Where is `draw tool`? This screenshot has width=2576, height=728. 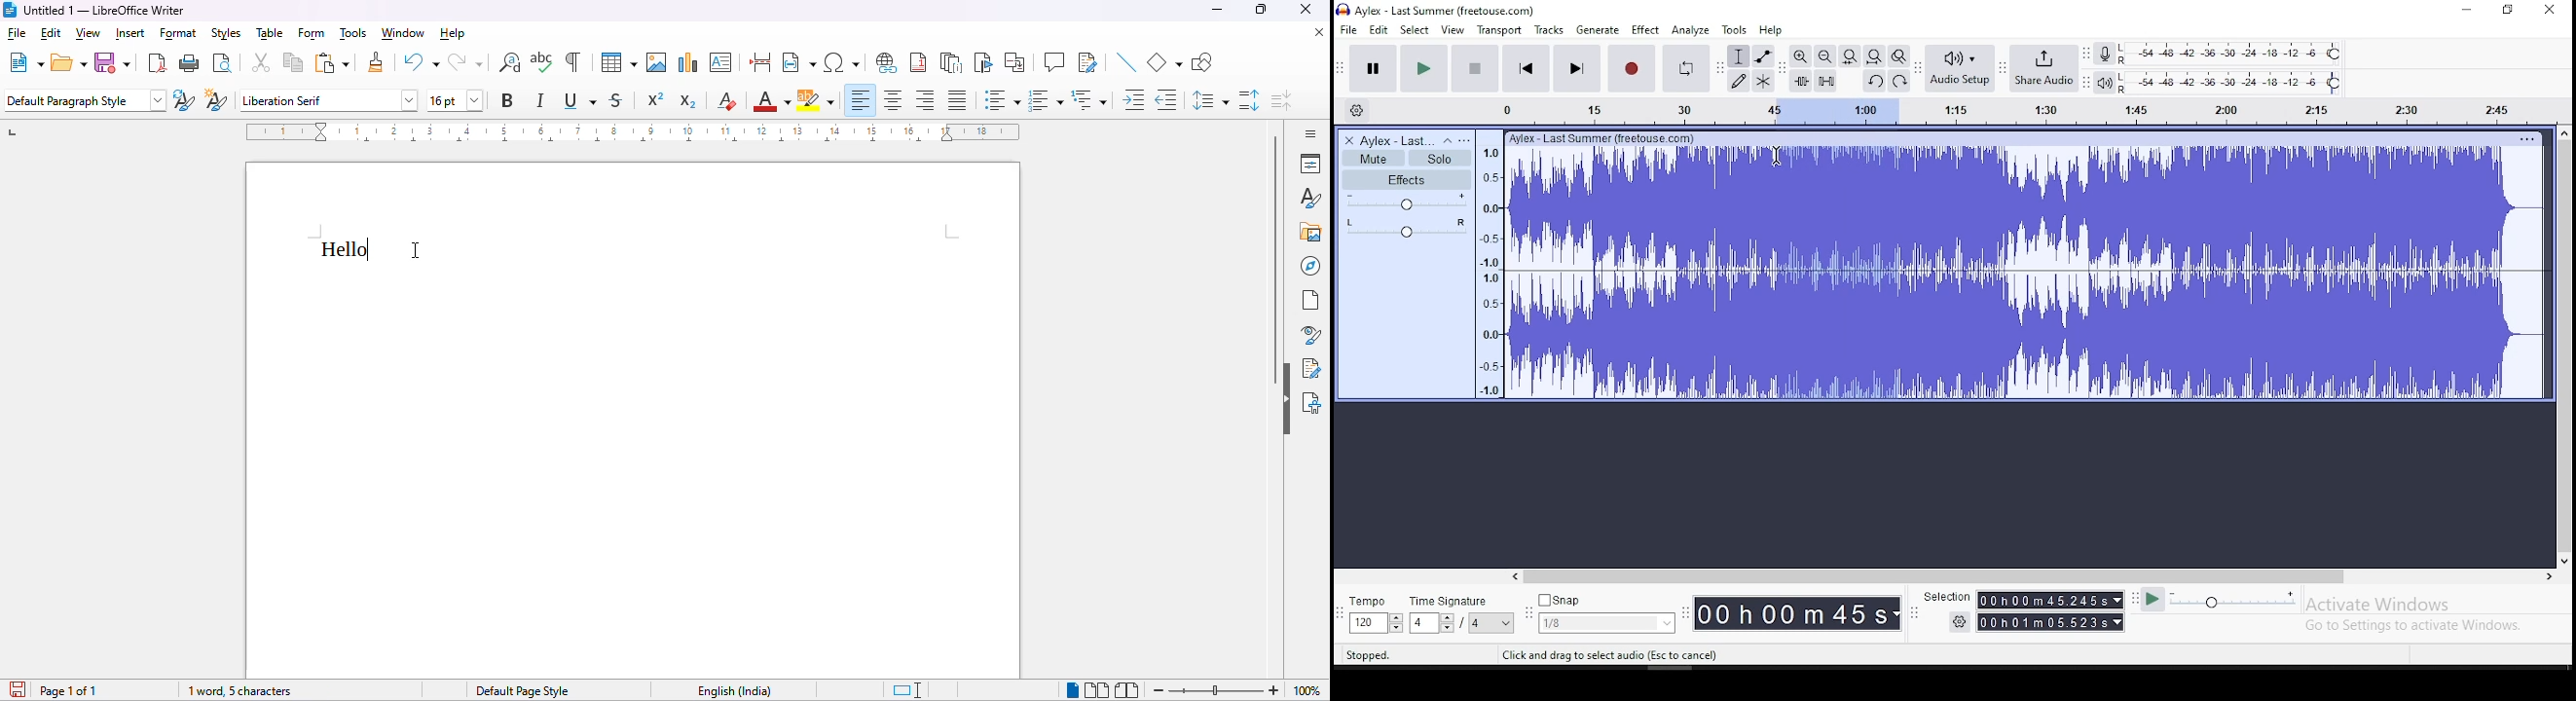
draw tool is located at coordinates (1737, 81).